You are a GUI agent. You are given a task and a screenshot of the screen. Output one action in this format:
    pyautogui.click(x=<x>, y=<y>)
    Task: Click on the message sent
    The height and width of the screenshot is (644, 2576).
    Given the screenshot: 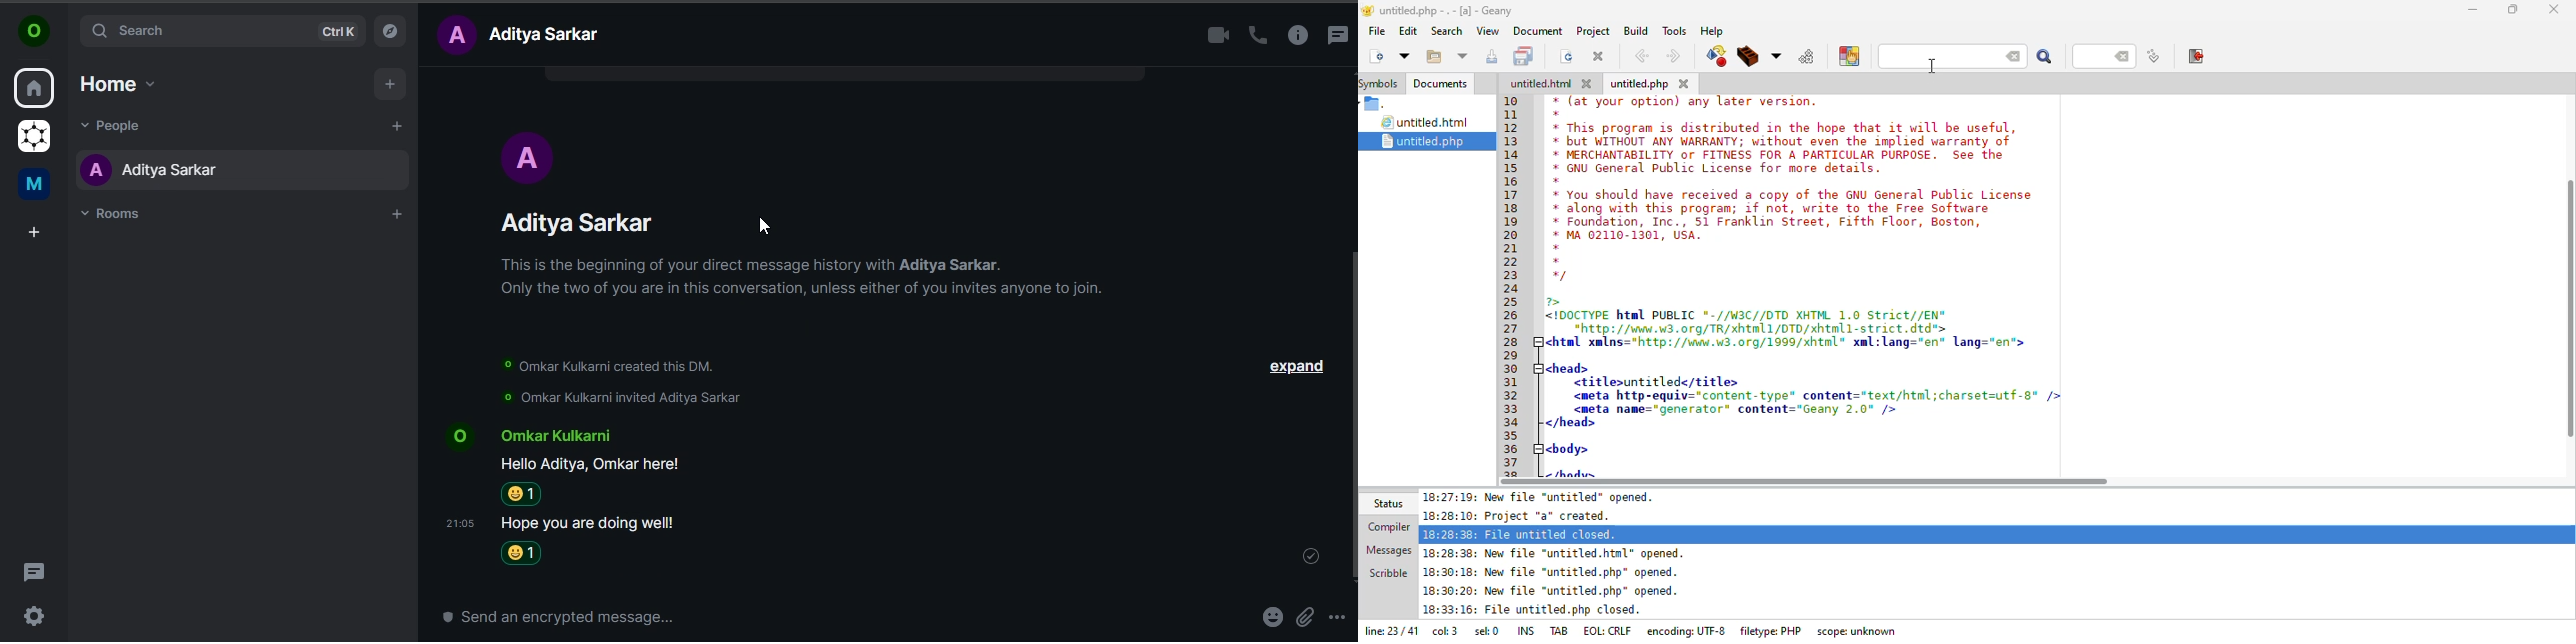 What is the action you would take?
    pyautogui.click(x=1313, y=558)
    